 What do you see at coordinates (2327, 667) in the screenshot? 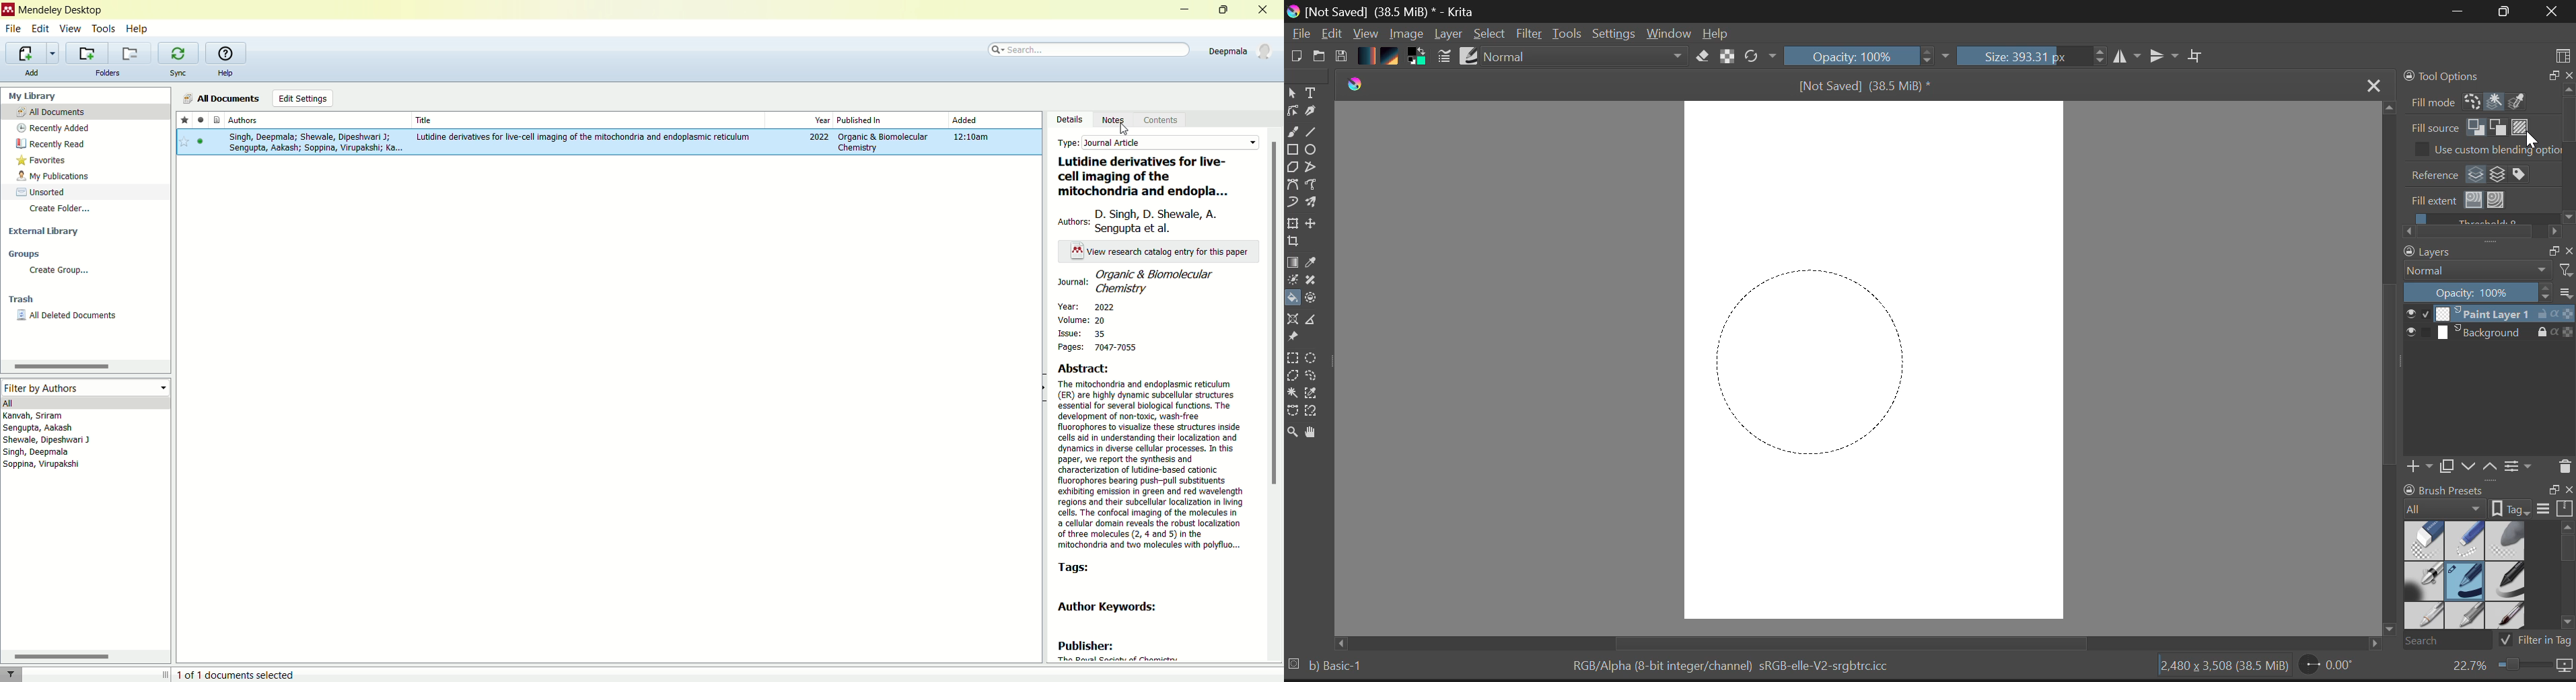
I see `Page Rotation` at bounding box center [2327, 667].